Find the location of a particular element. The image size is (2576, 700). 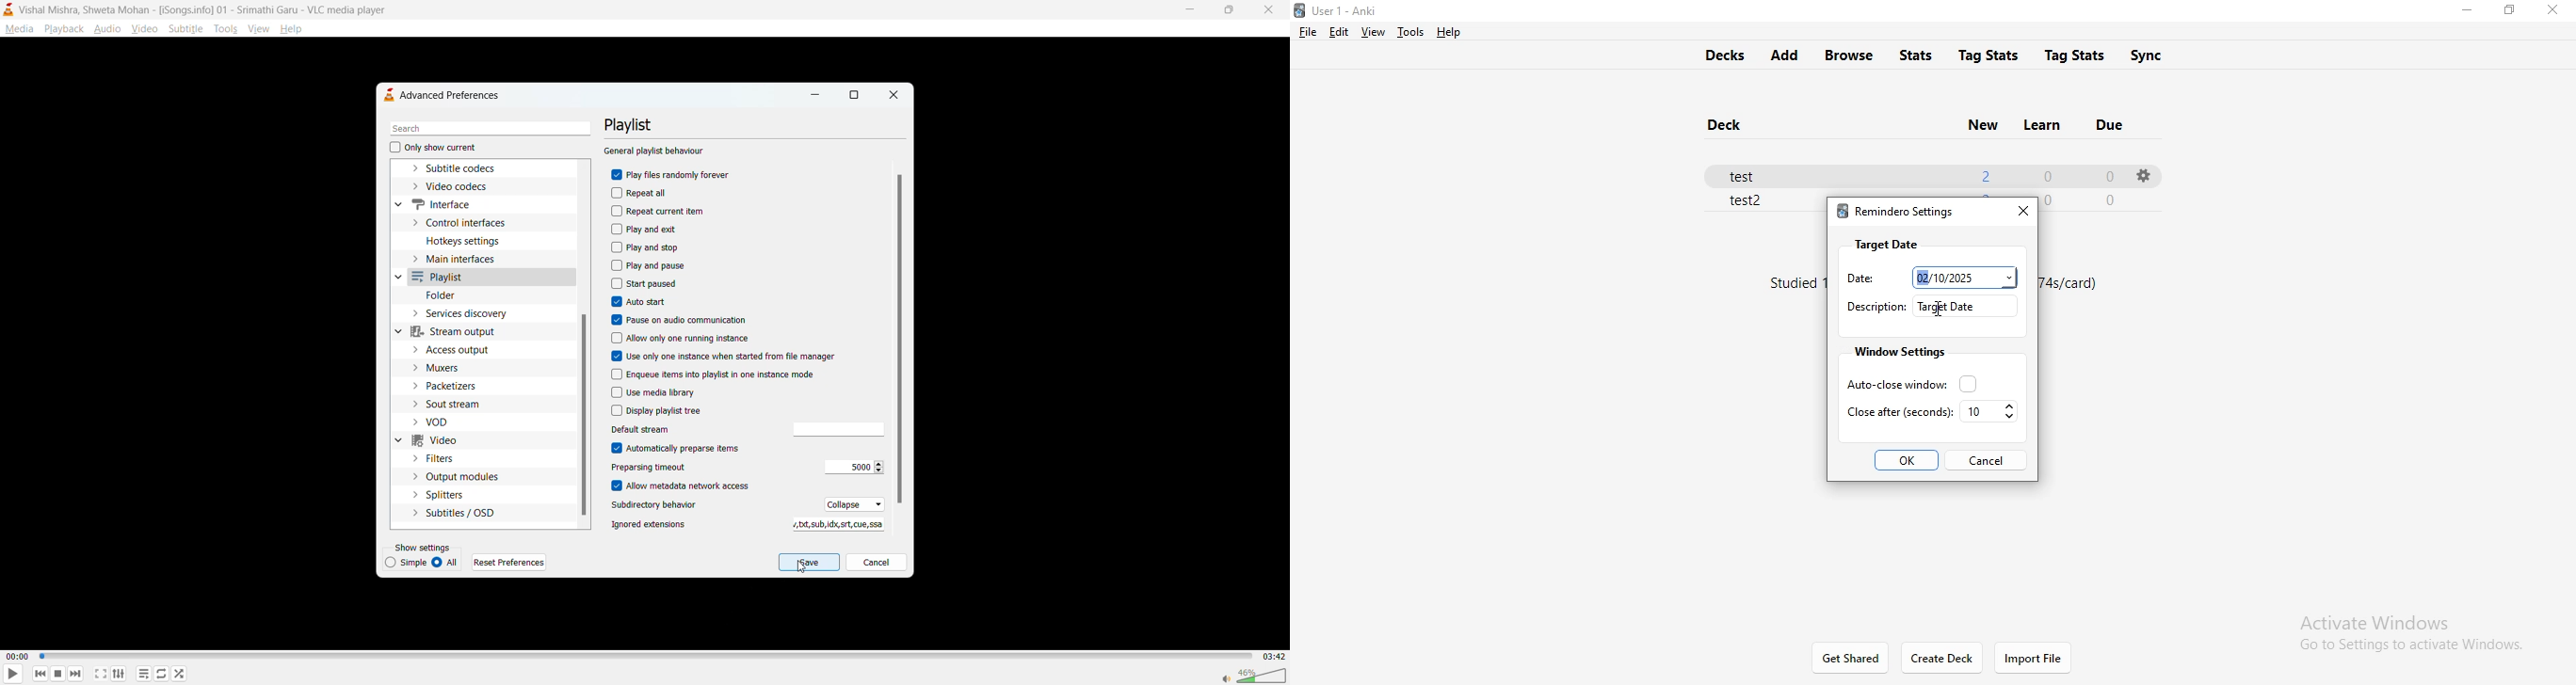

enqueue items into playlist is located at coordinates (730, 373).